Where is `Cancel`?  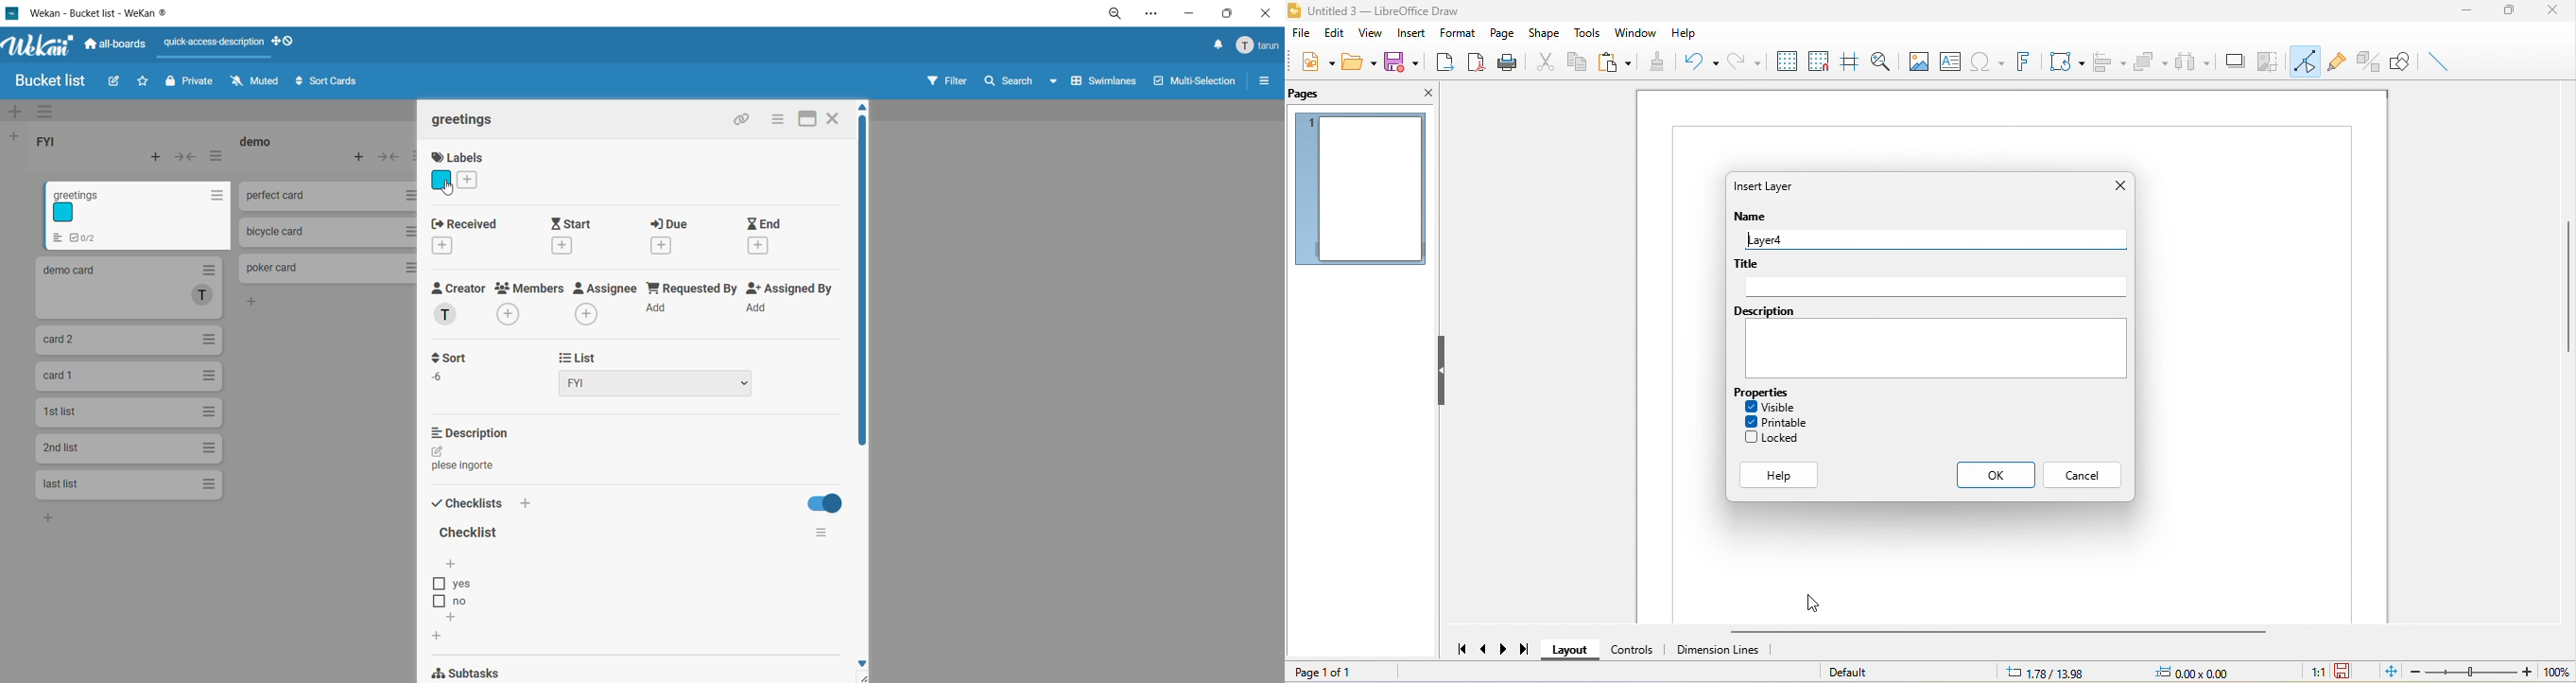
Cancel is located at coordinates (2082, 474).